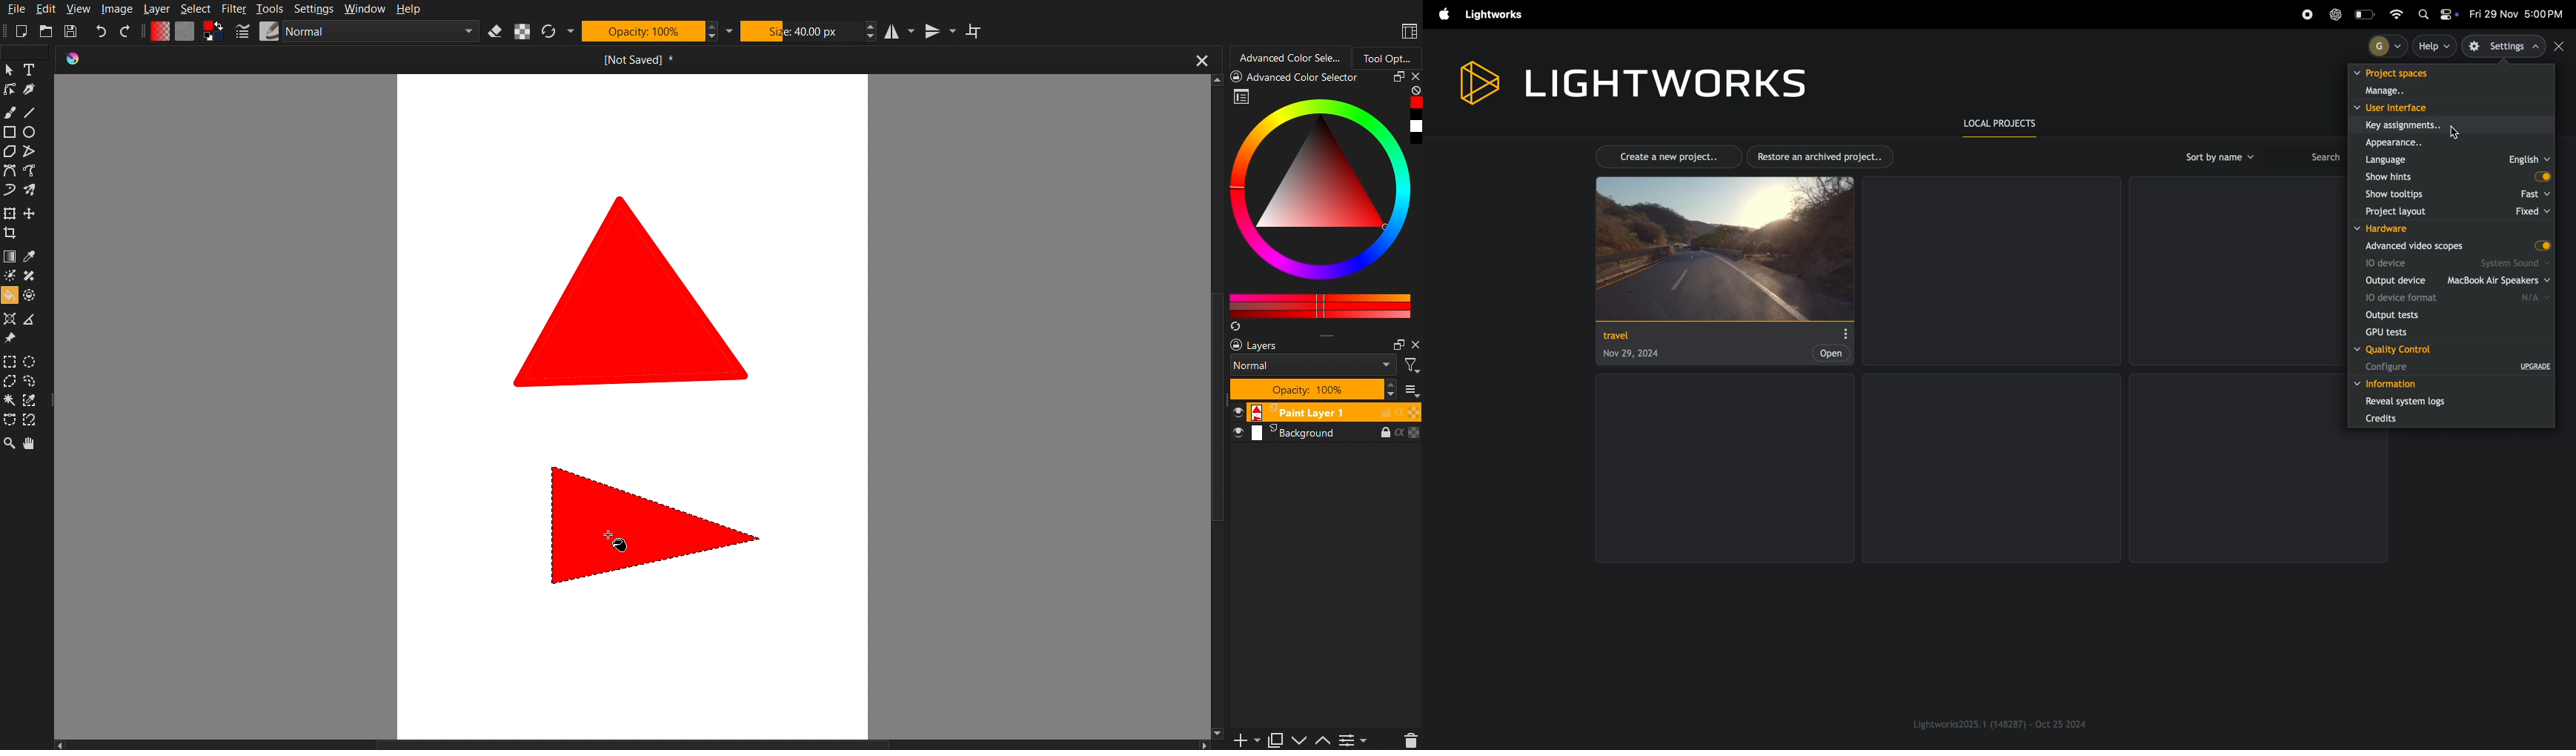 The width and height of the screenshot is (2576, 756). I want to click on New, so click(21, 31).